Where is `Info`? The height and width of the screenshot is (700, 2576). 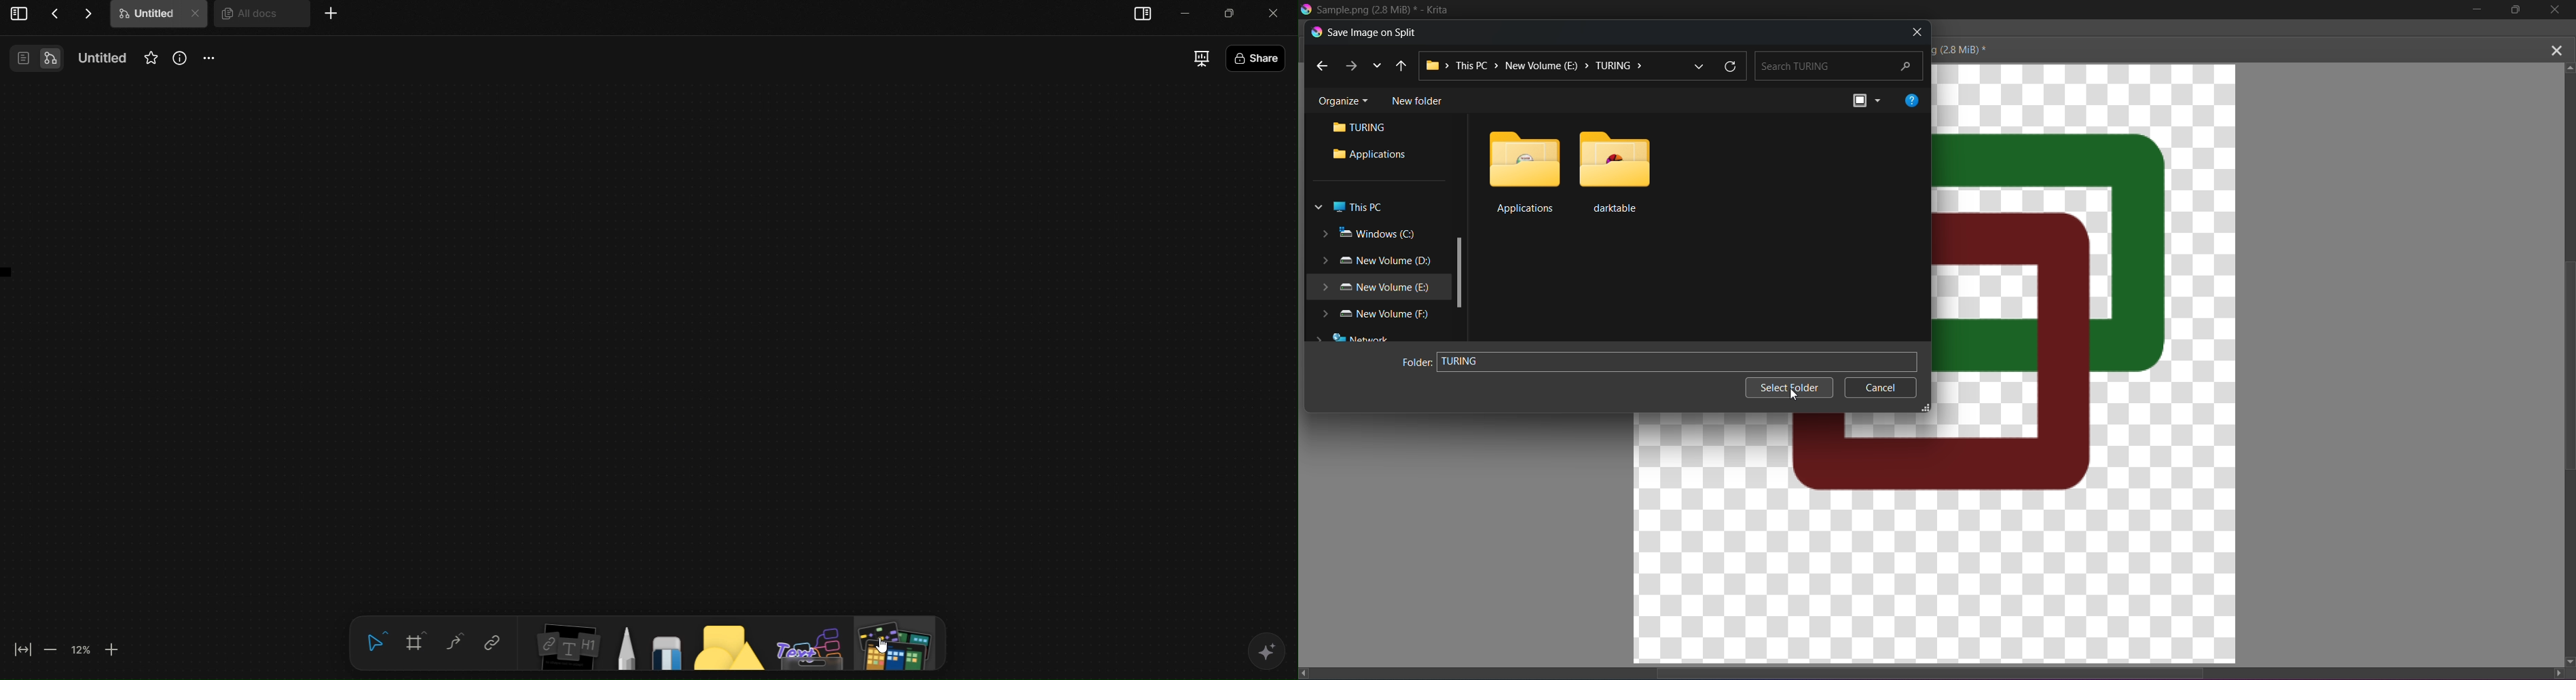 Info is located at coordinates (181, 60).